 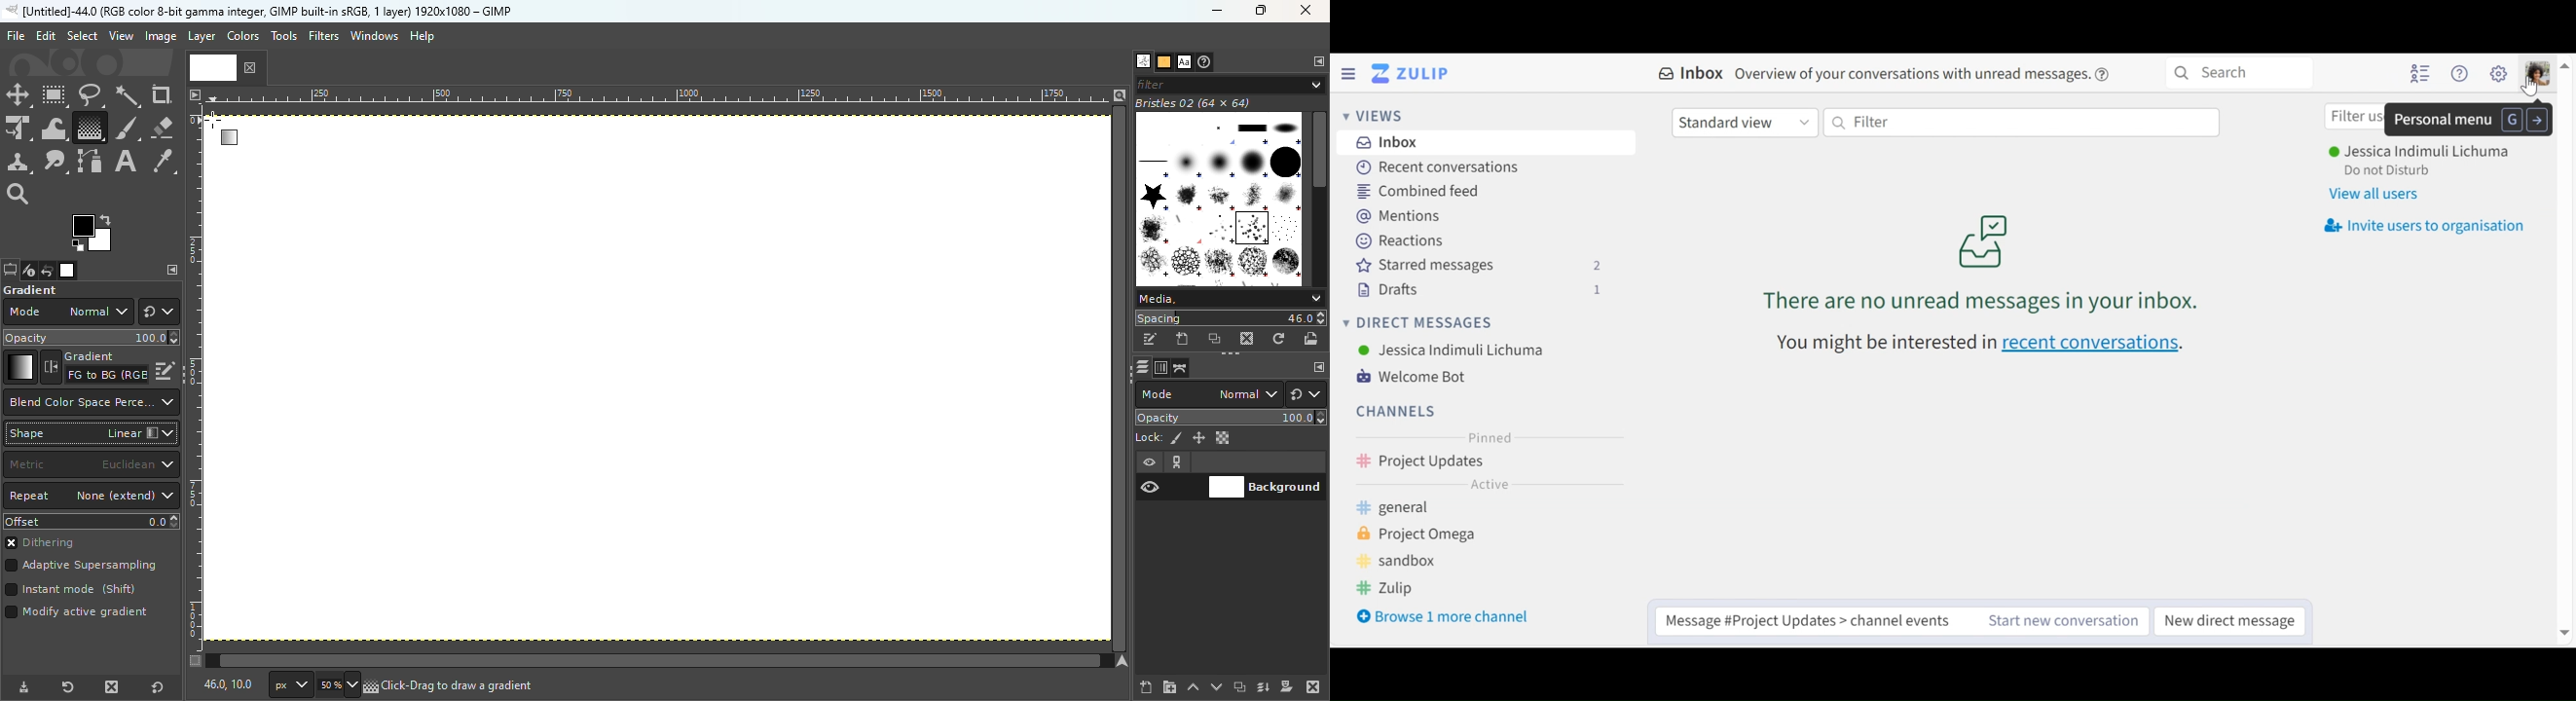 I want to click on Create a duplicate of the layer and add it to the image, so click(x=1238, y=688).